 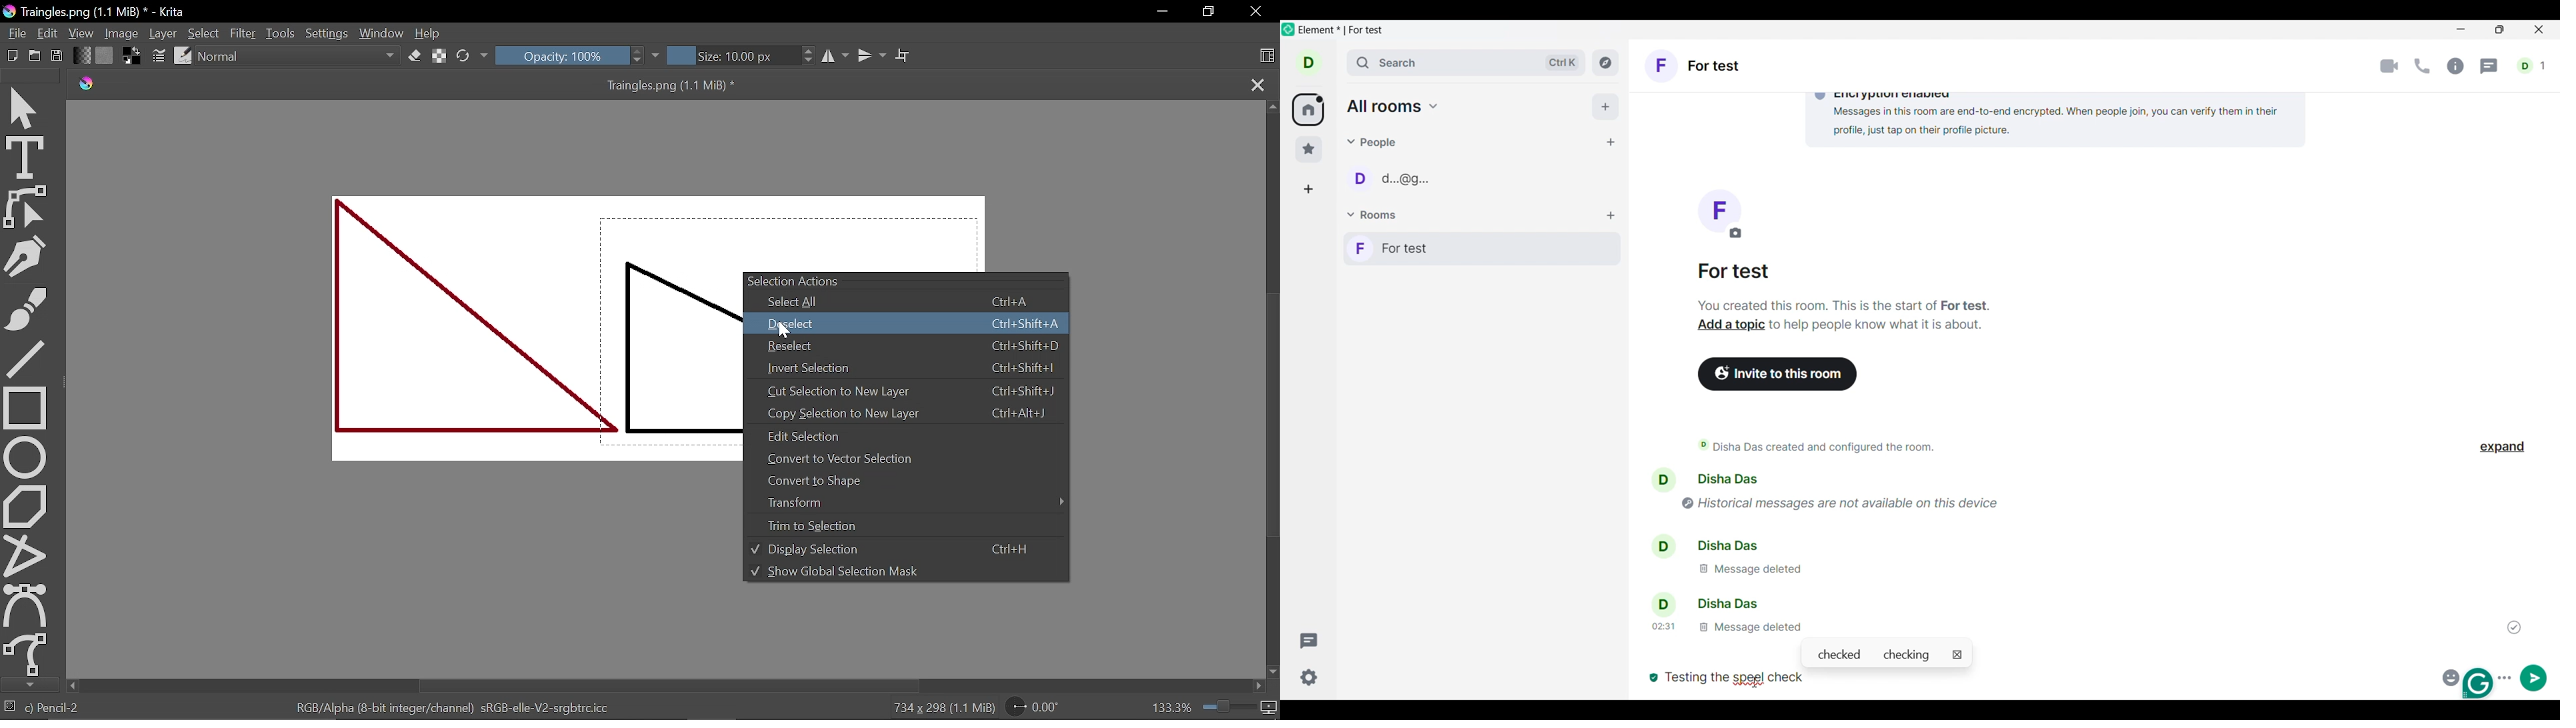 What do you see at coordinates (26, 604) in the screenshot?
I see `Bezier curve tool` at bounding box center [26, 604].